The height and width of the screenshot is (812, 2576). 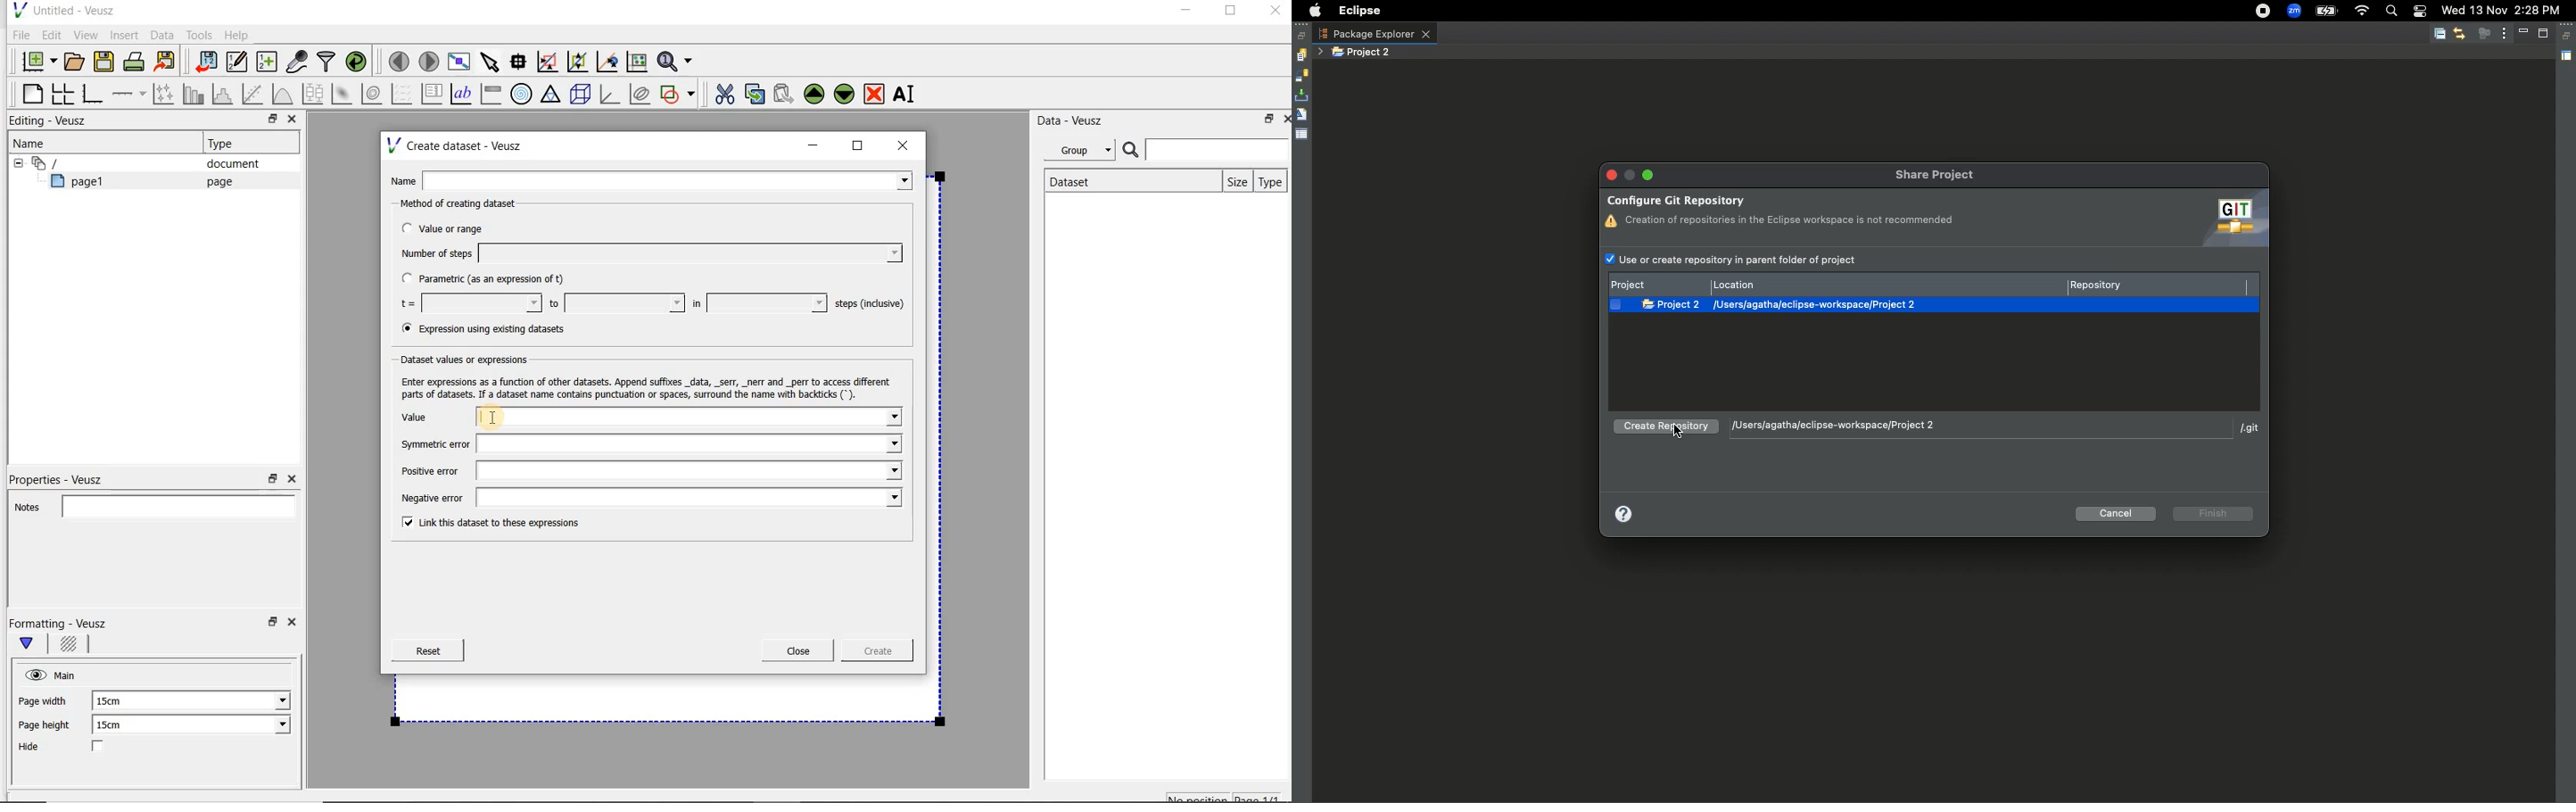 I want to click on Properties, so click(x=1302, y=133).